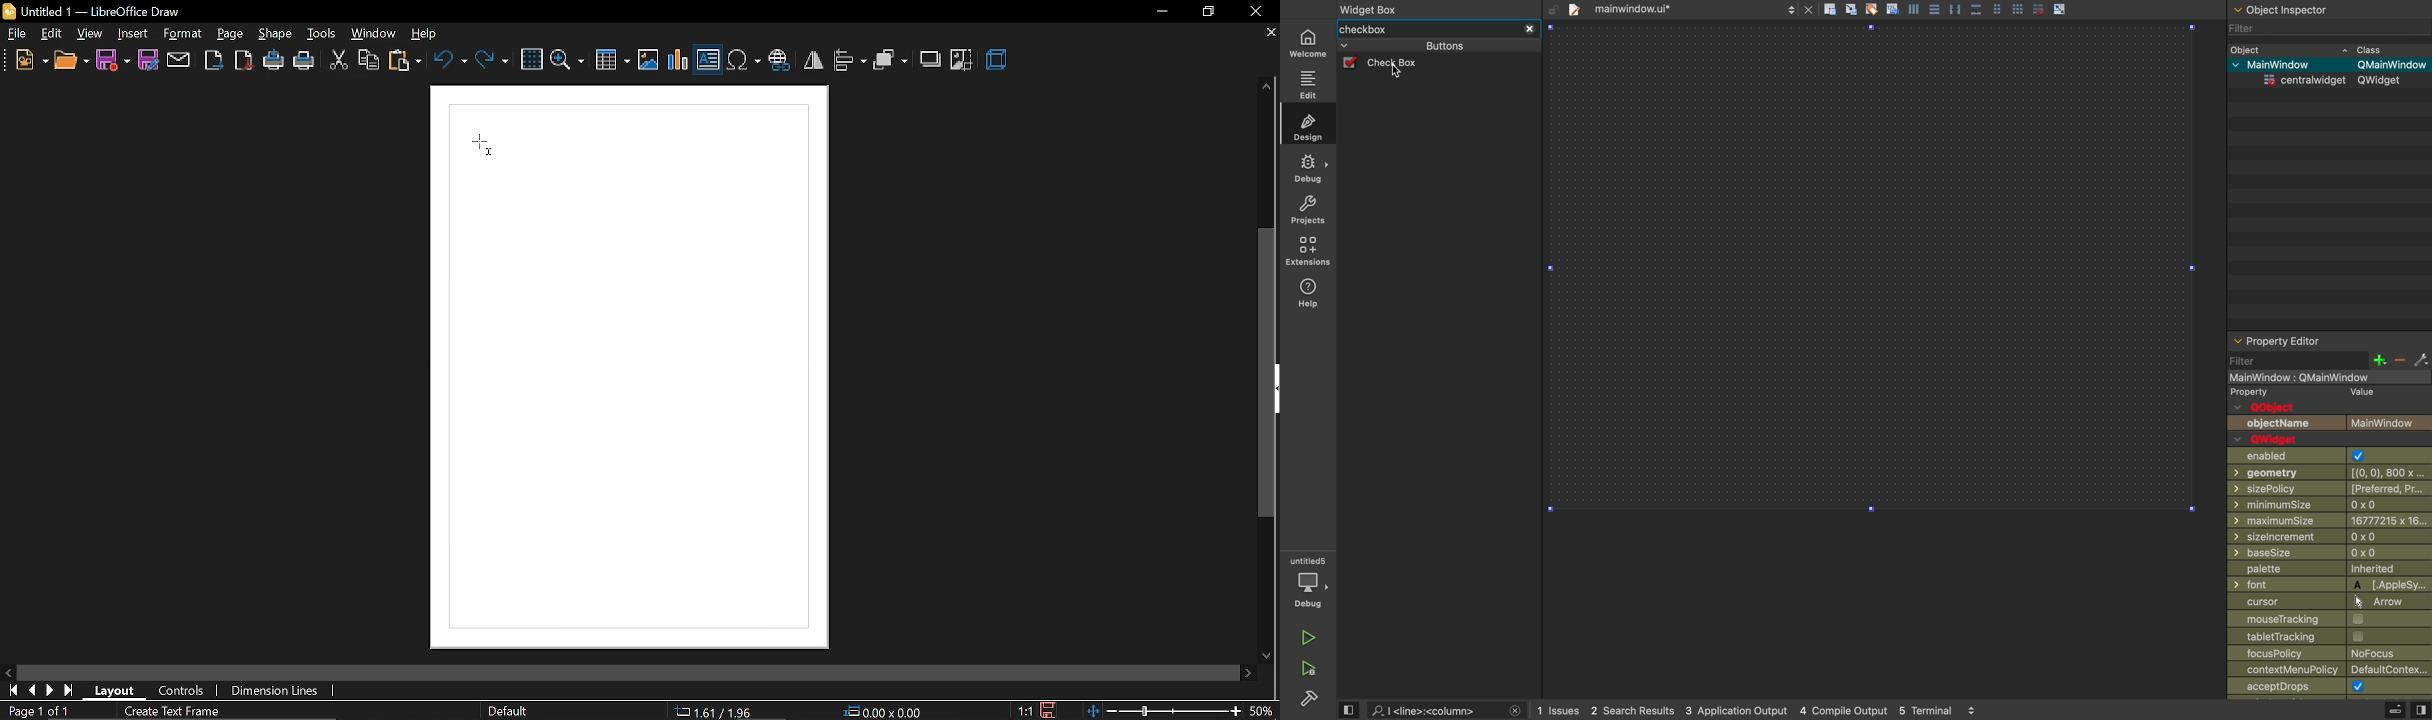 The height and width of the screenshot is (728, 2436). Describe the element at coordinates (276, 691) in the screenshot. I see `dimension lines` at that location.